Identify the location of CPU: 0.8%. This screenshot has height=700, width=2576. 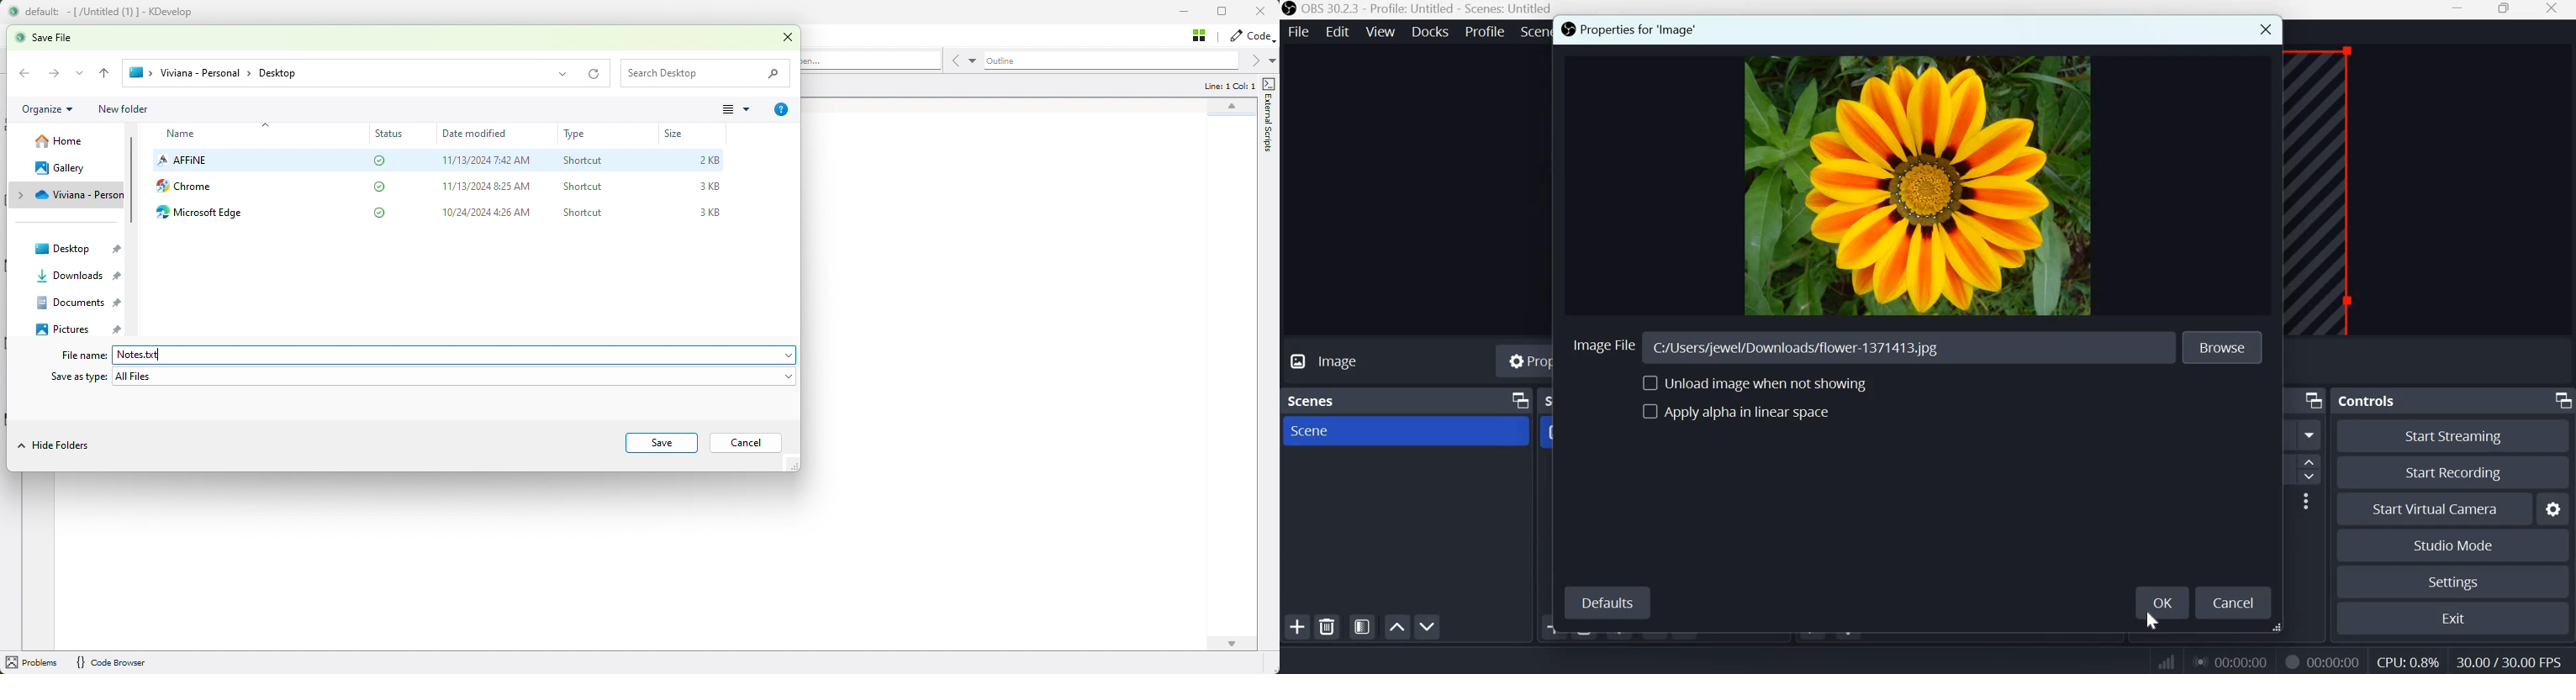
(2407, 659).